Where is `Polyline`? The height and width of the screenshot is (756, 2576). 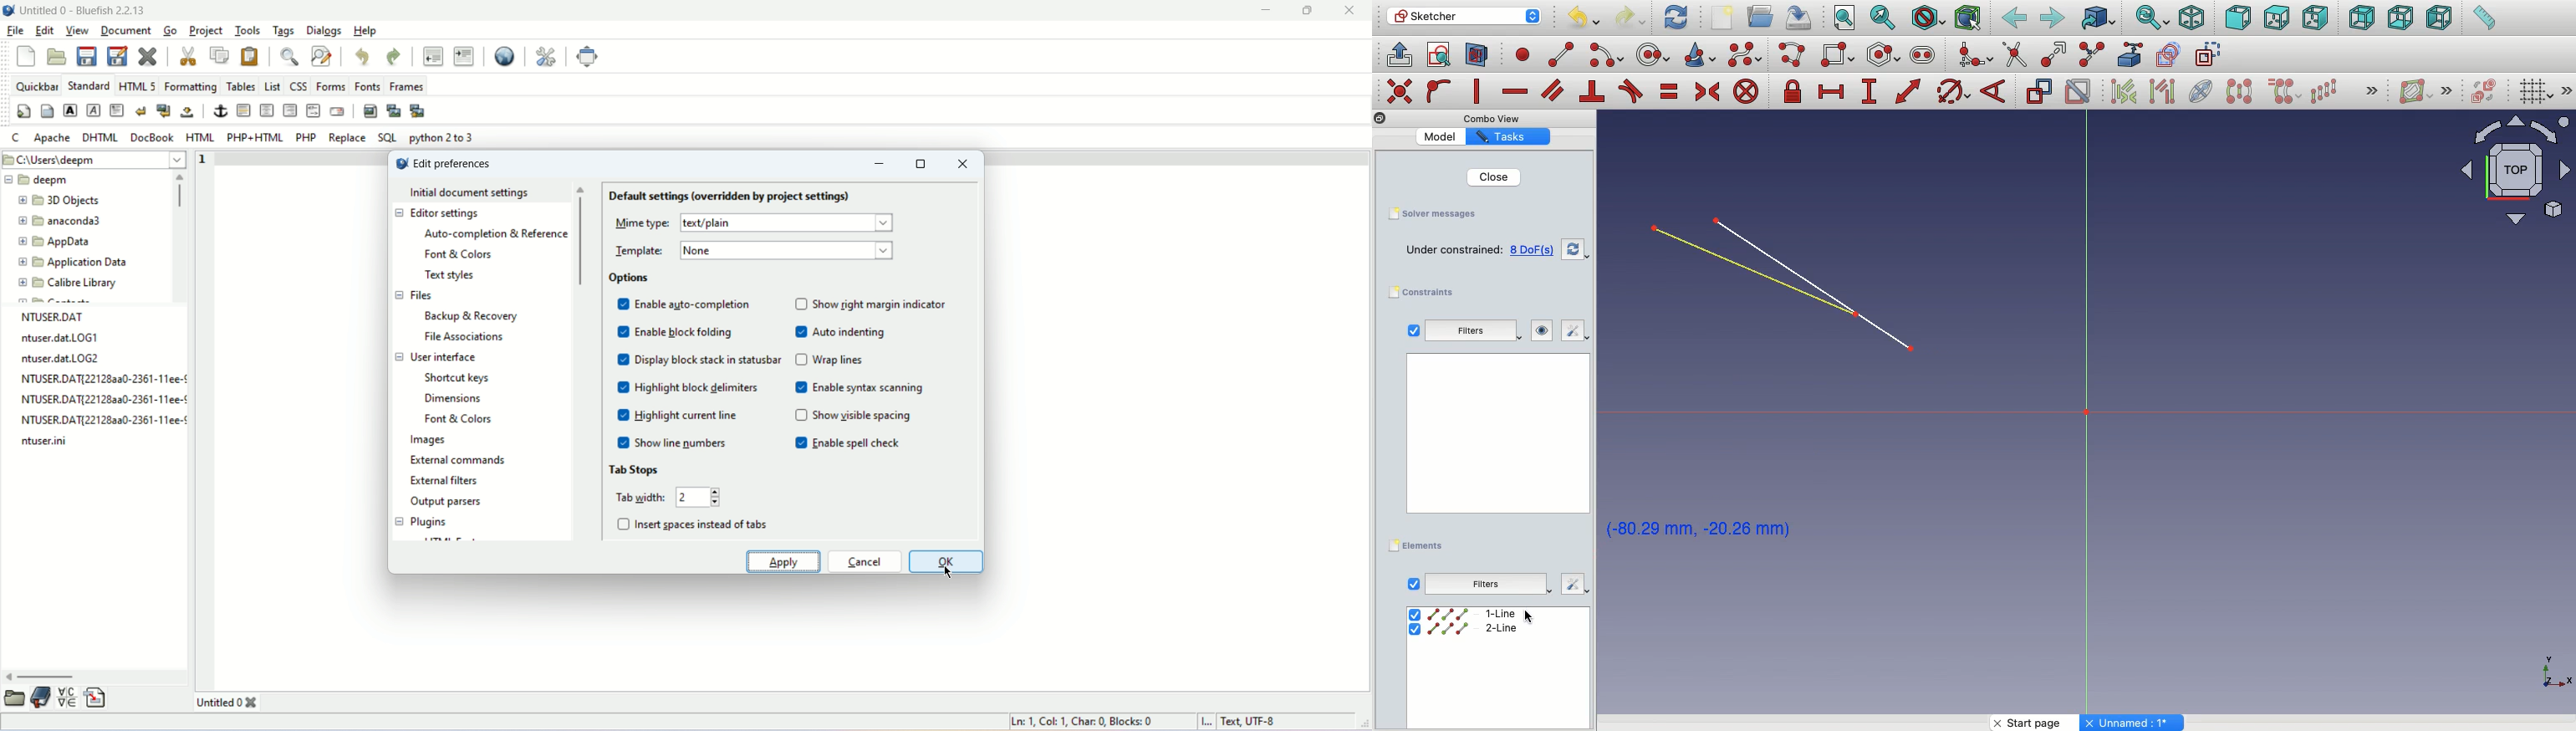 Polyline is located at coordinates (1795, 55).